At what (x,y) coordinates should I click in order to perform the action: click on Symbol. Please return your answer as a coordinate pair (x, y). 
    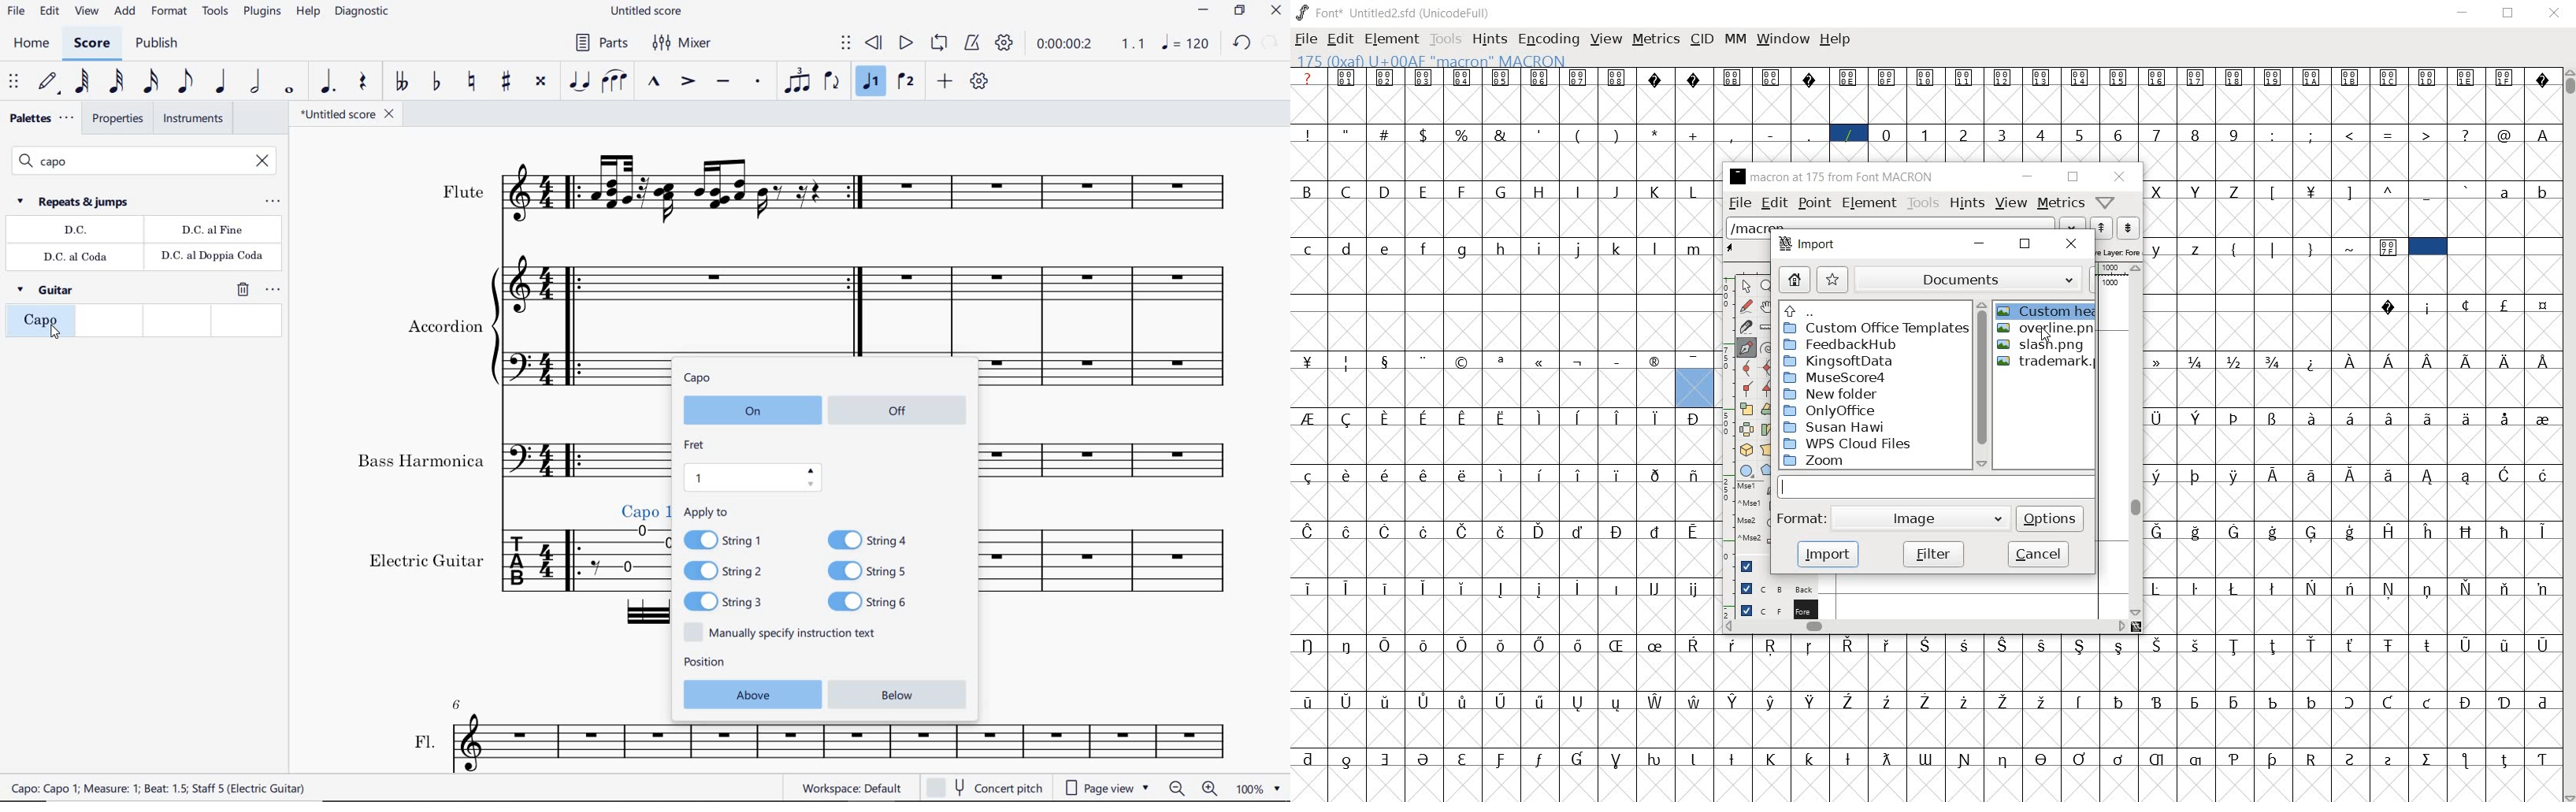
    Looking at the image, I should click on (1772, 76).